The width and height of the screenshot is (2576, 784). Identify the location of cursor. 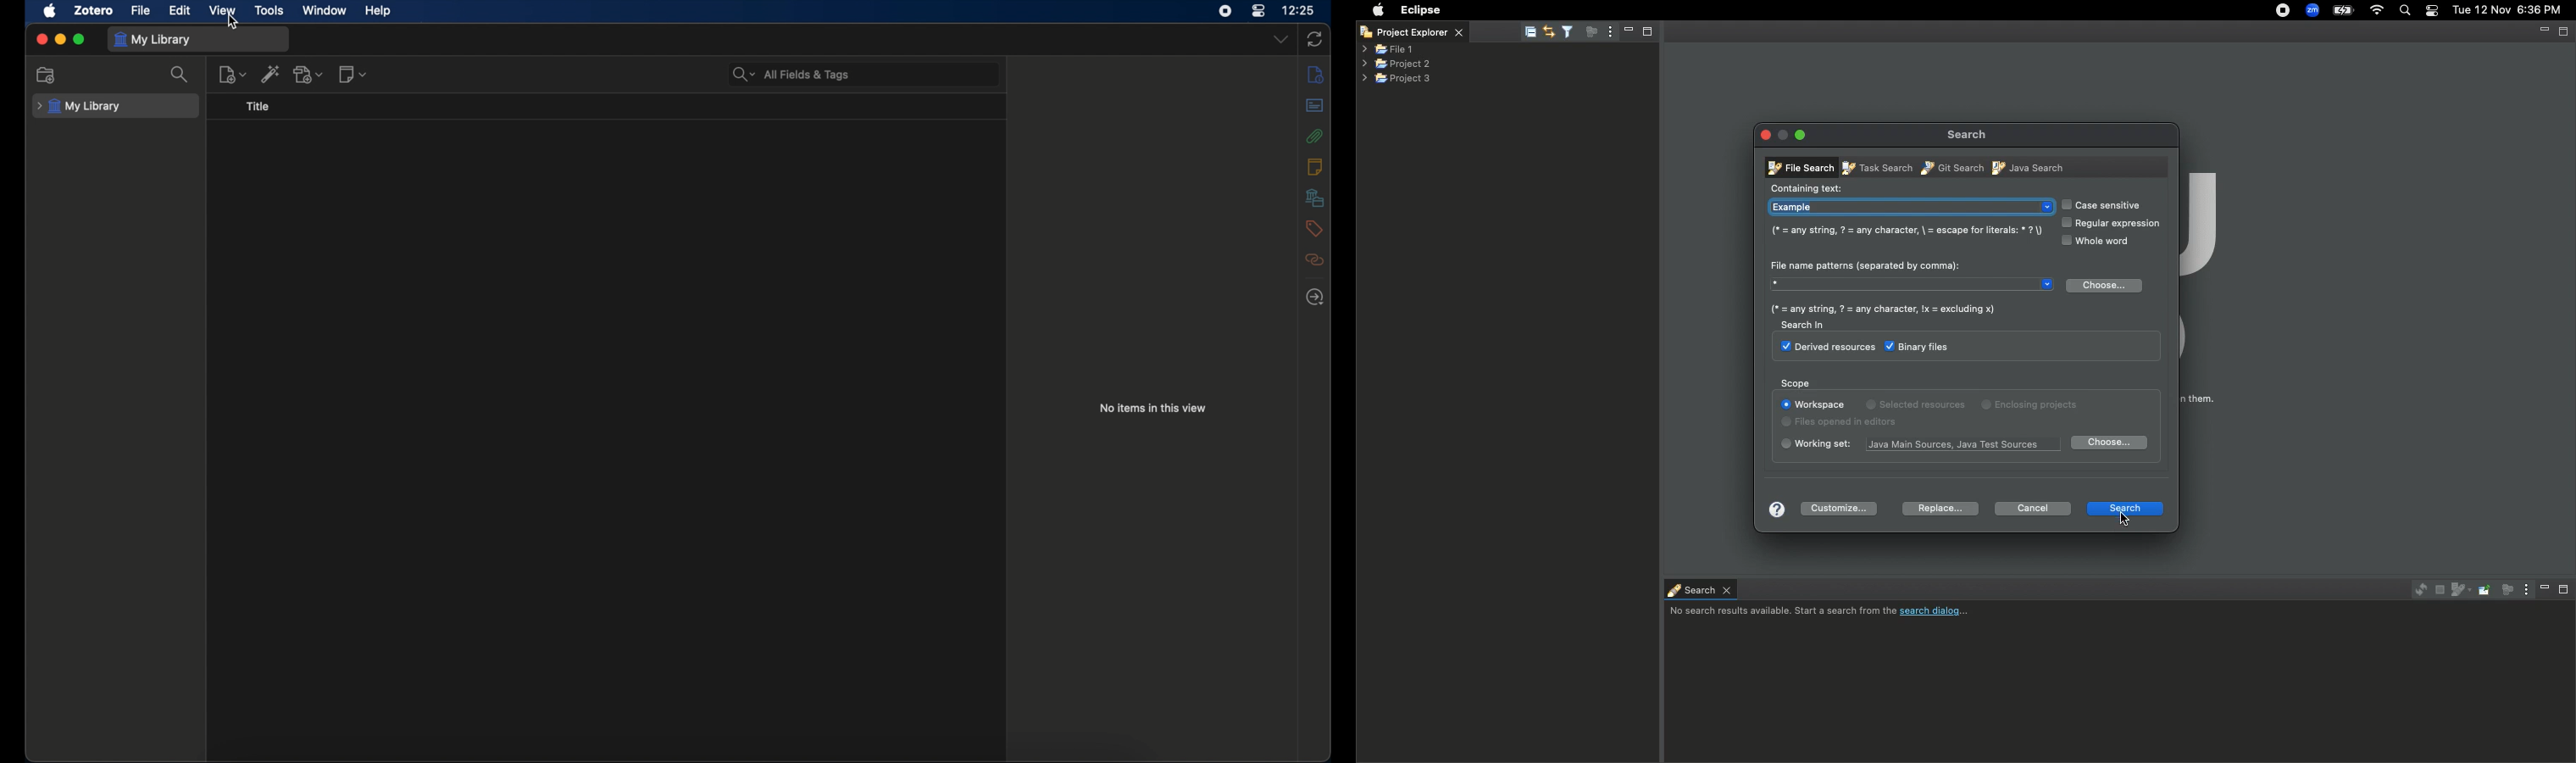
(233, 23).